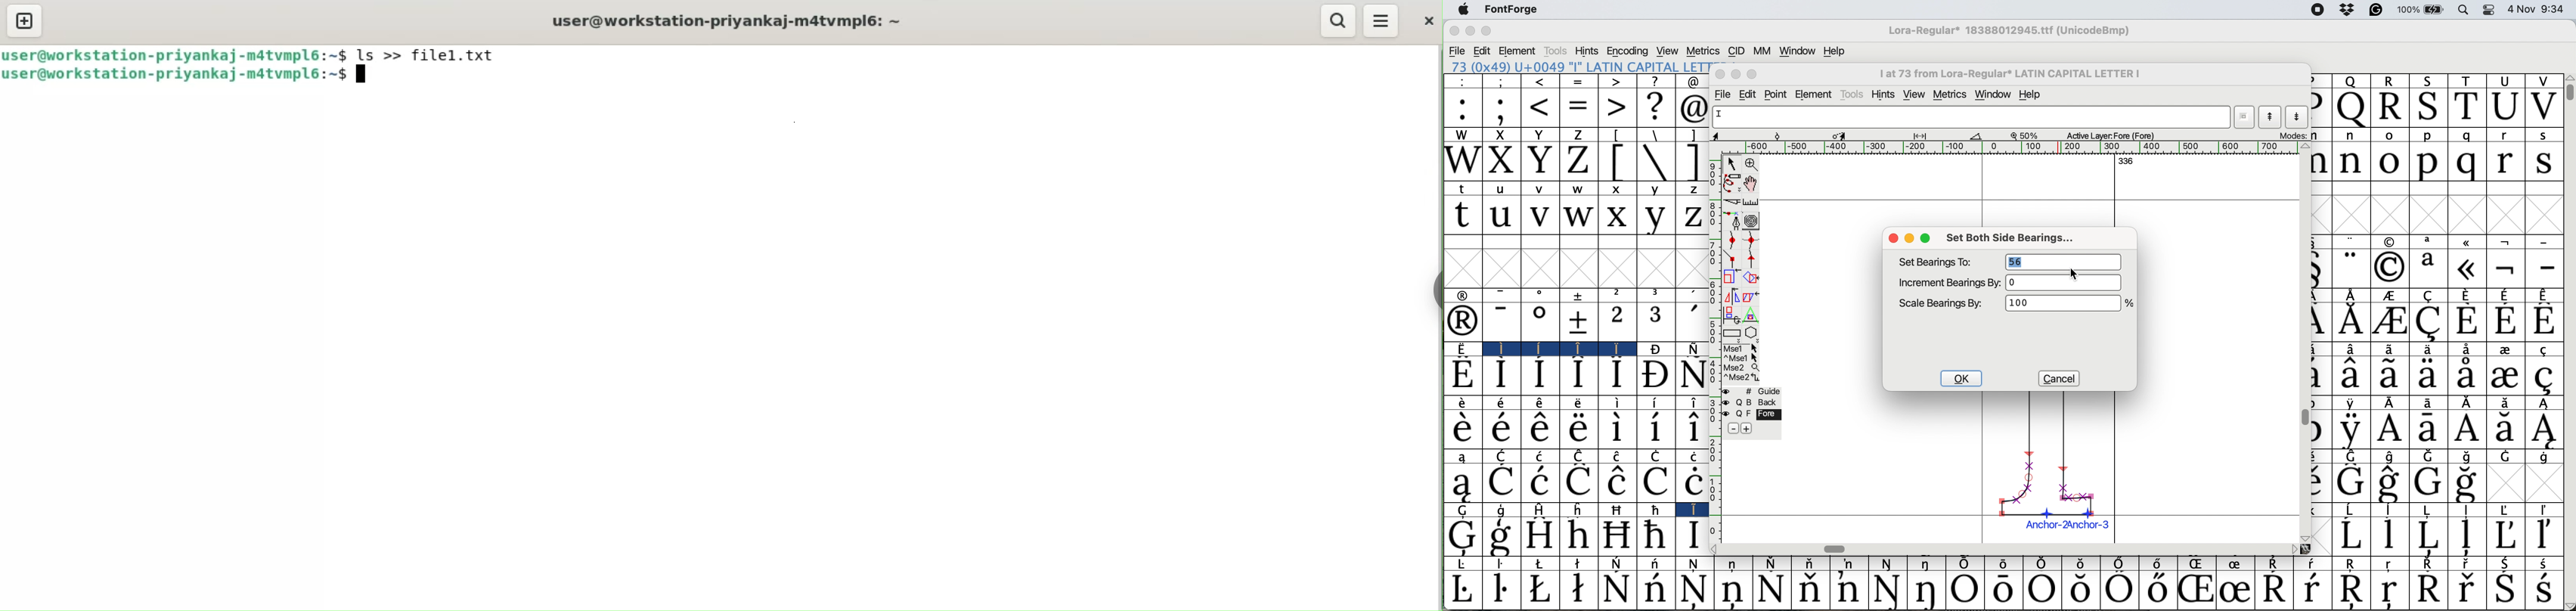  What do you see at coordinates (1808, 589) in the screenshot?
I see `Symbol` at bounding box center [1808, 589].